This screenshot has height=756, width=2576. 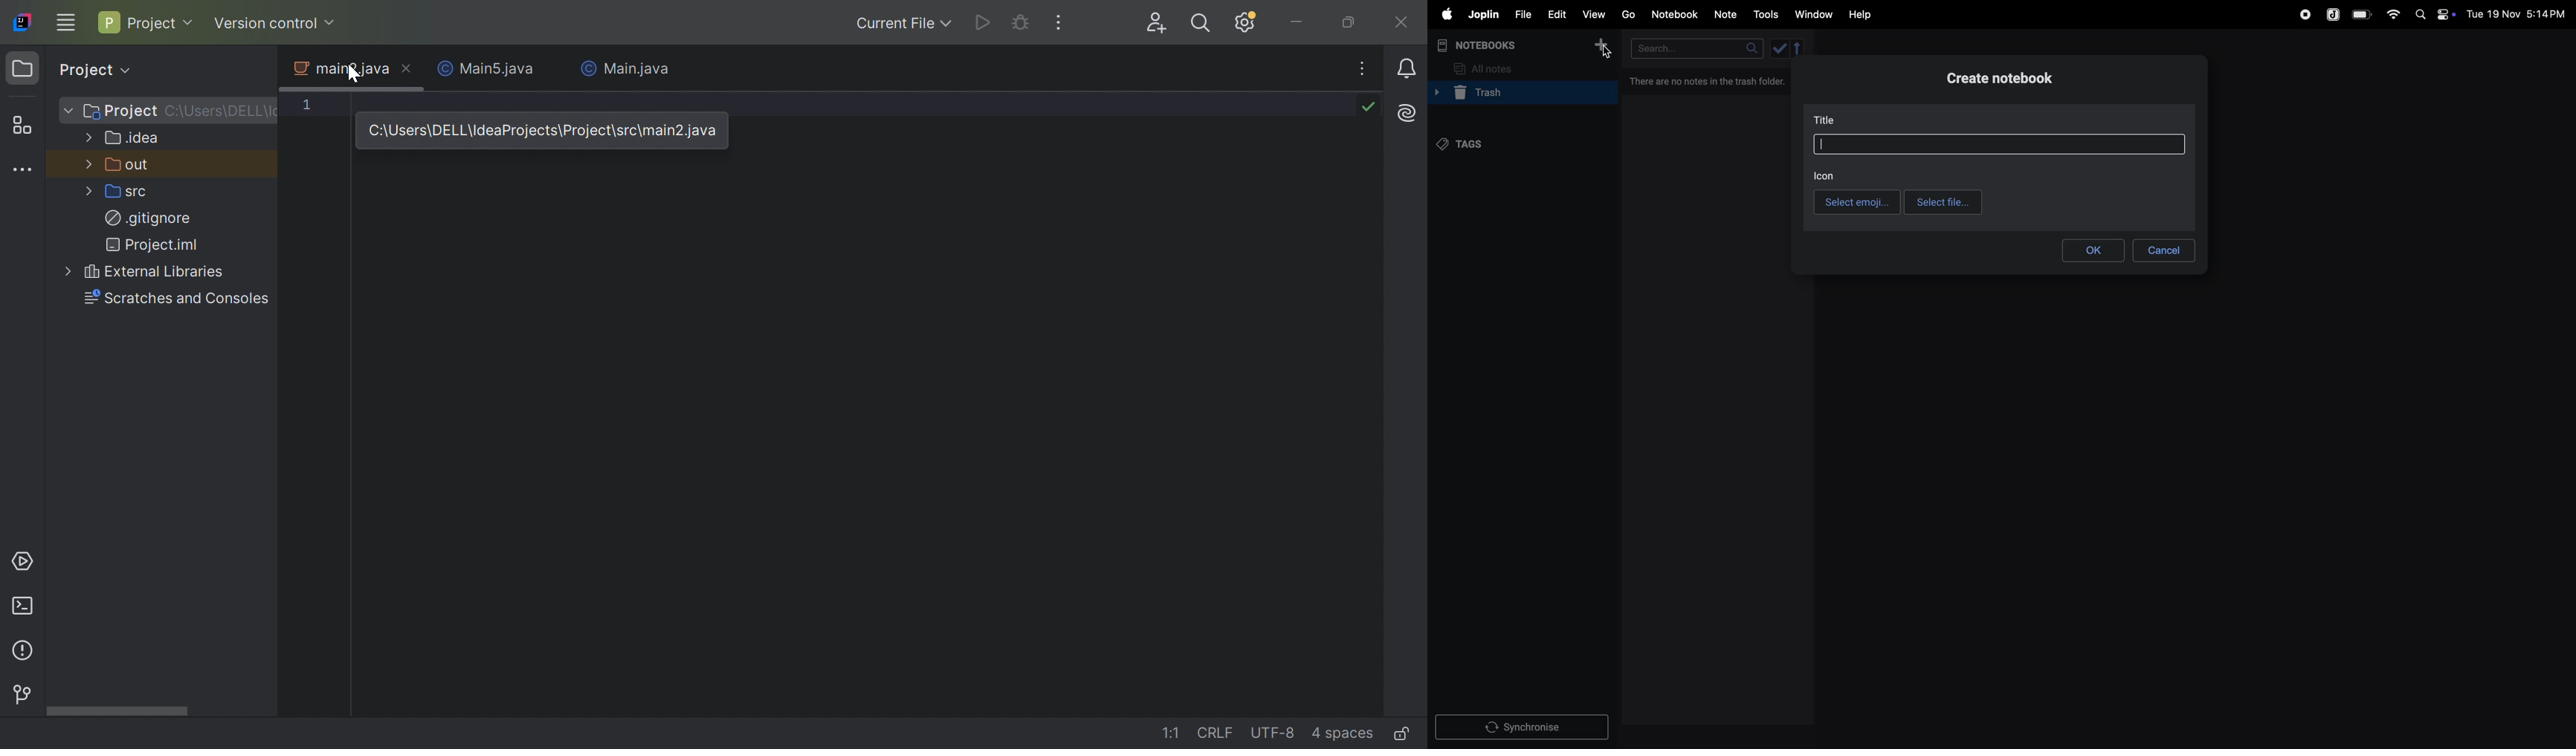 What do you see at coordinates (1481, 14) in the screenshot?
I see `joplin menu` at bounding box center [1481, 14].